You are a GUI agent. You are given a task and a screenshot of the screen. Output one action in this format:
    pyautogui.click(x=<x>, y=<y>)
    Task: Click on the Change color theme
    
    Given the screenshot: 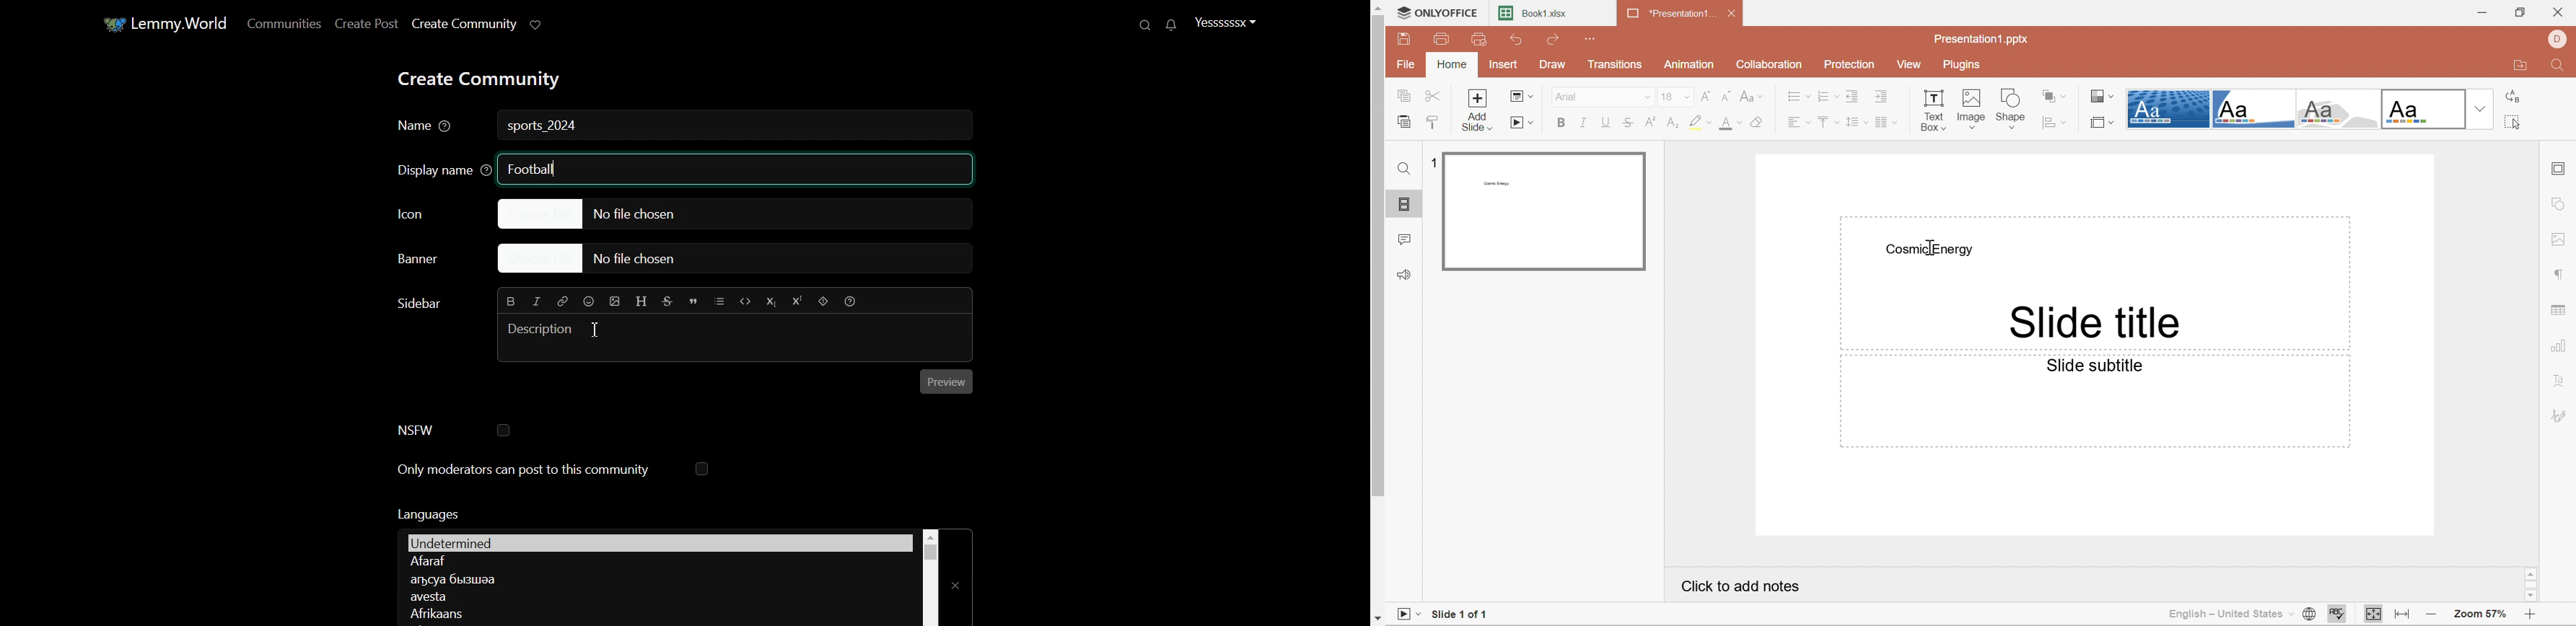 What is the action you would take?
    pyautogui.click(x=2102, y=98)
    